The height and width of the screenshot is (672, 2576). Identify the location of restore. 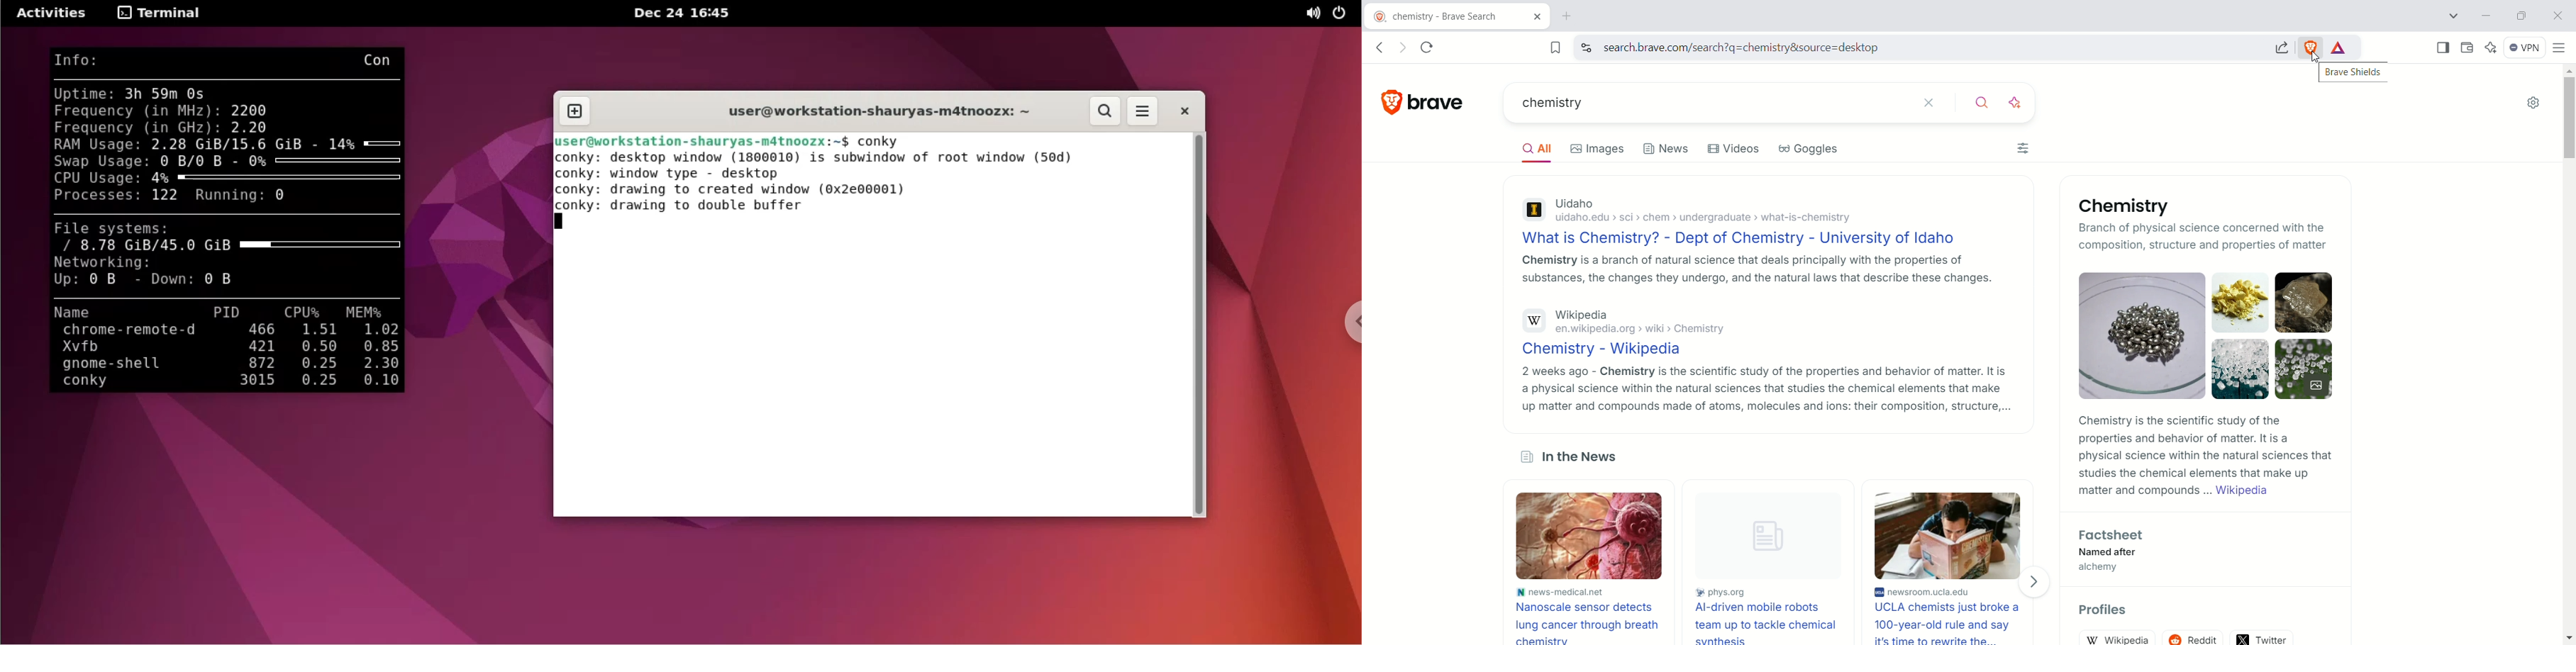
(2522, 15).